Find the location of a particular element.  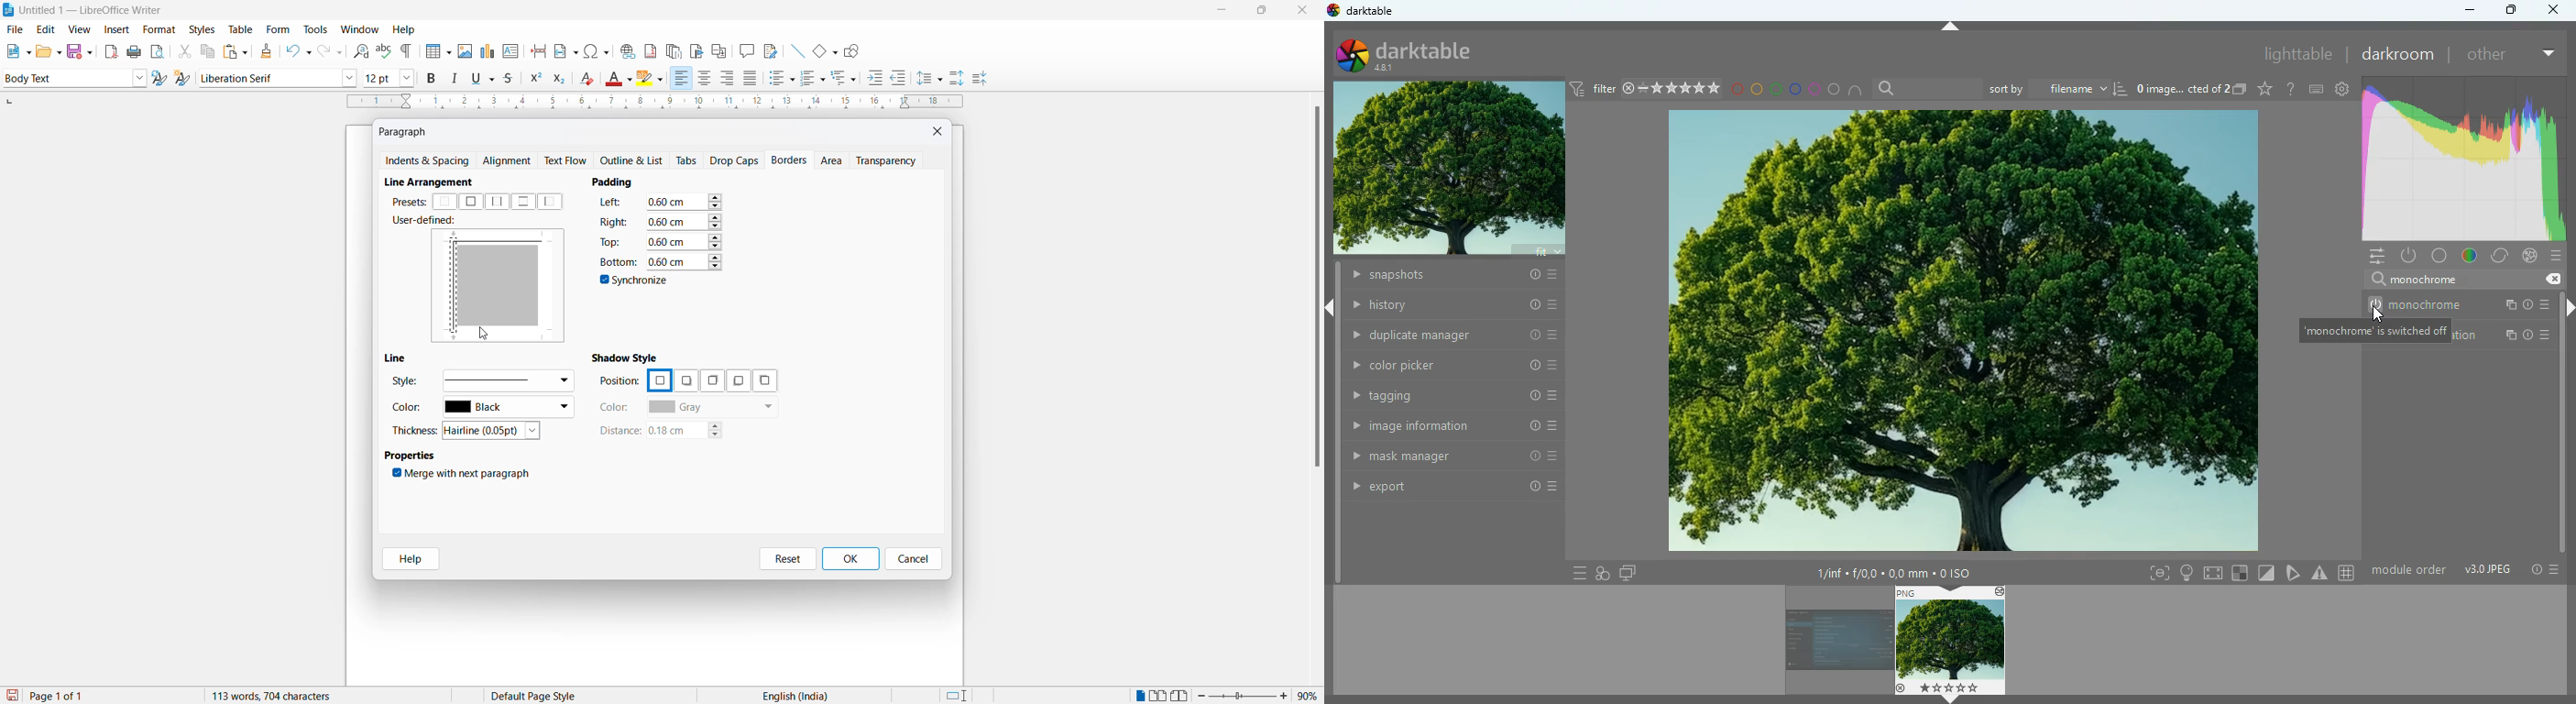

top and bottm is located at coordinates (523, 202).